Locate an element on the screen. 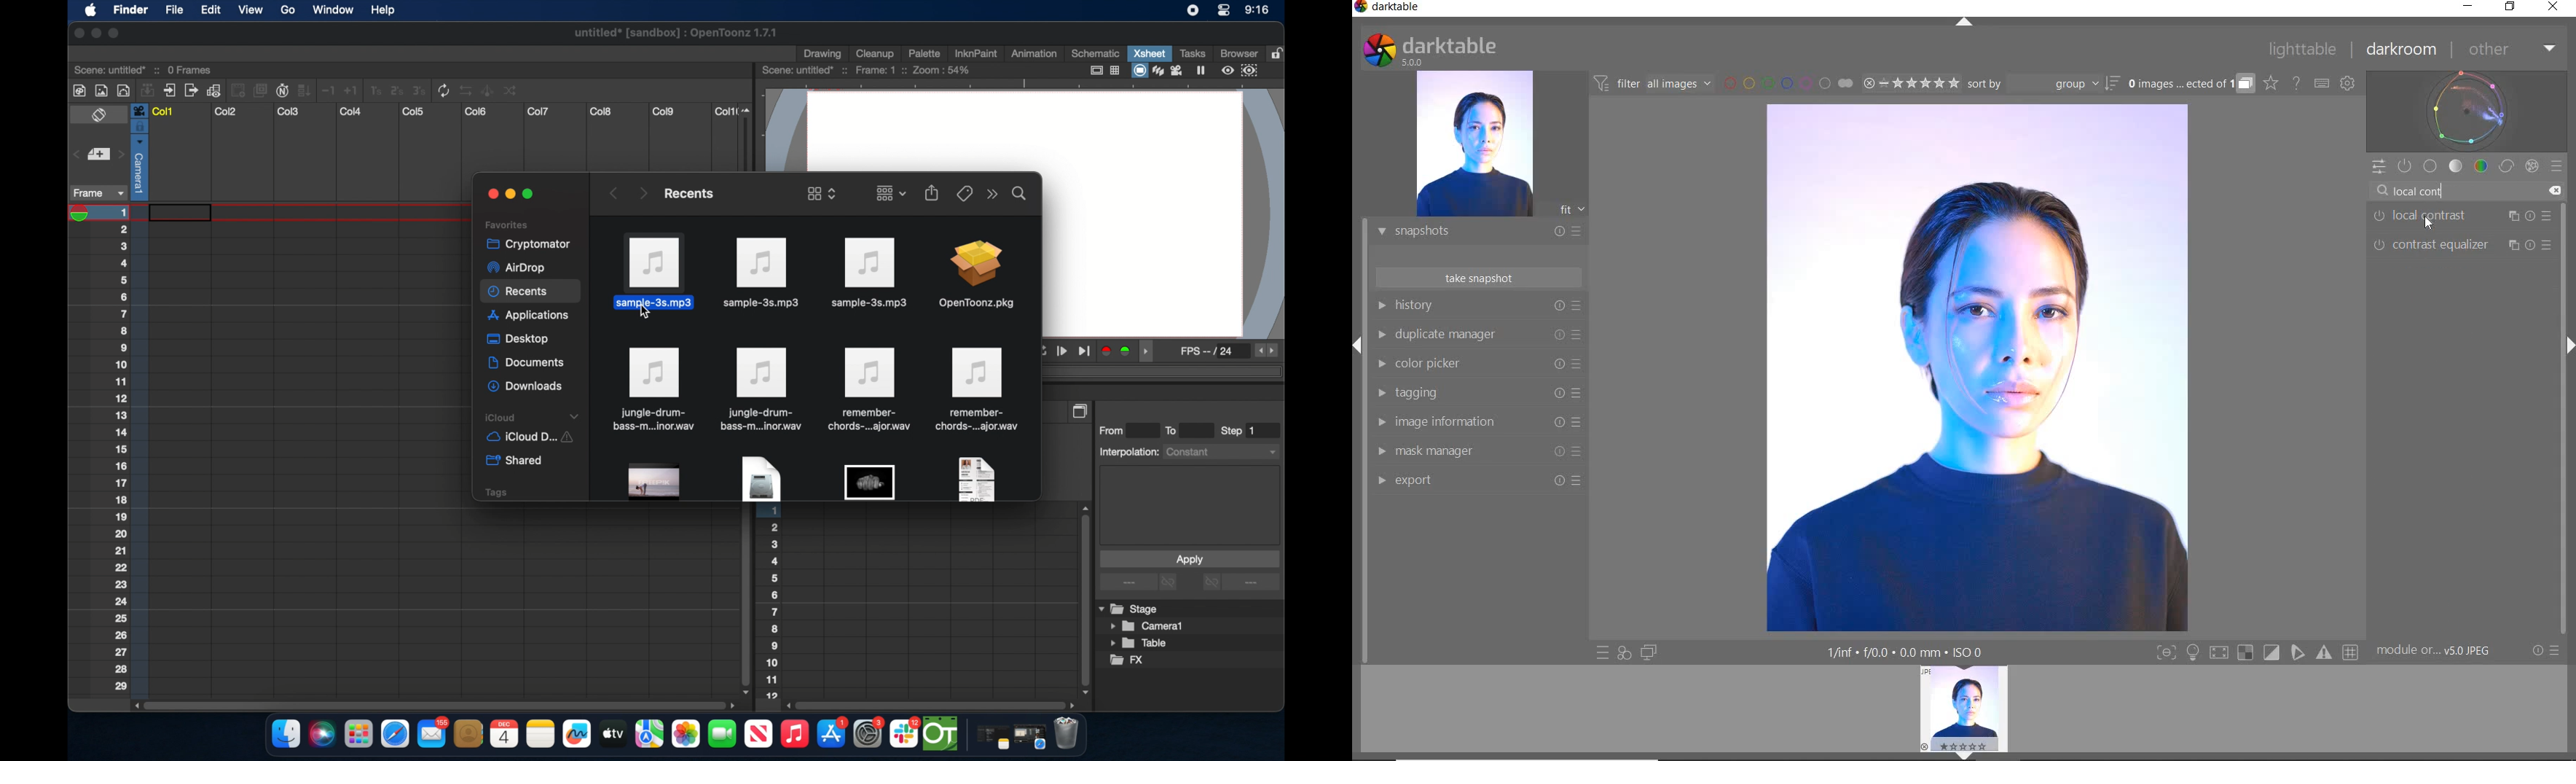 The image size is (2576, 784). file is located at coordinates (979, 390).